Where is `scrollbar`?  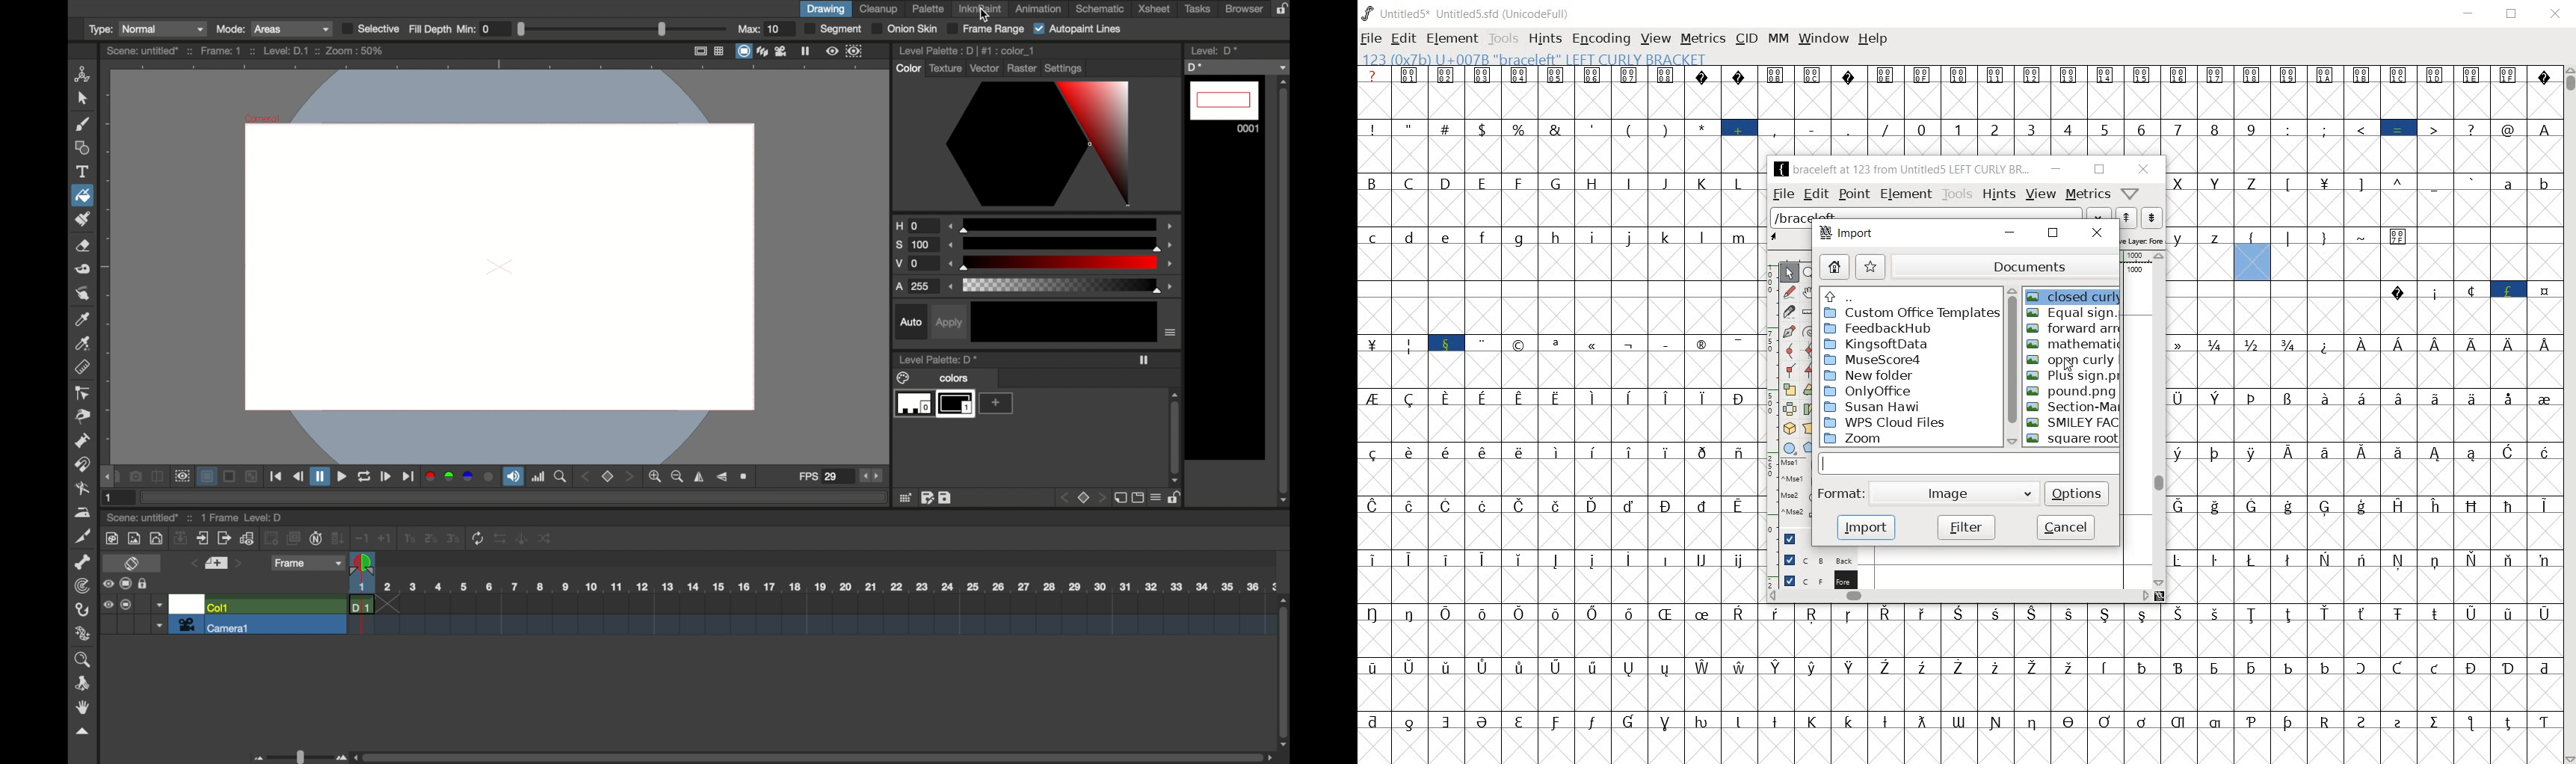 scrollbar is located at coordinates (2569, 414).